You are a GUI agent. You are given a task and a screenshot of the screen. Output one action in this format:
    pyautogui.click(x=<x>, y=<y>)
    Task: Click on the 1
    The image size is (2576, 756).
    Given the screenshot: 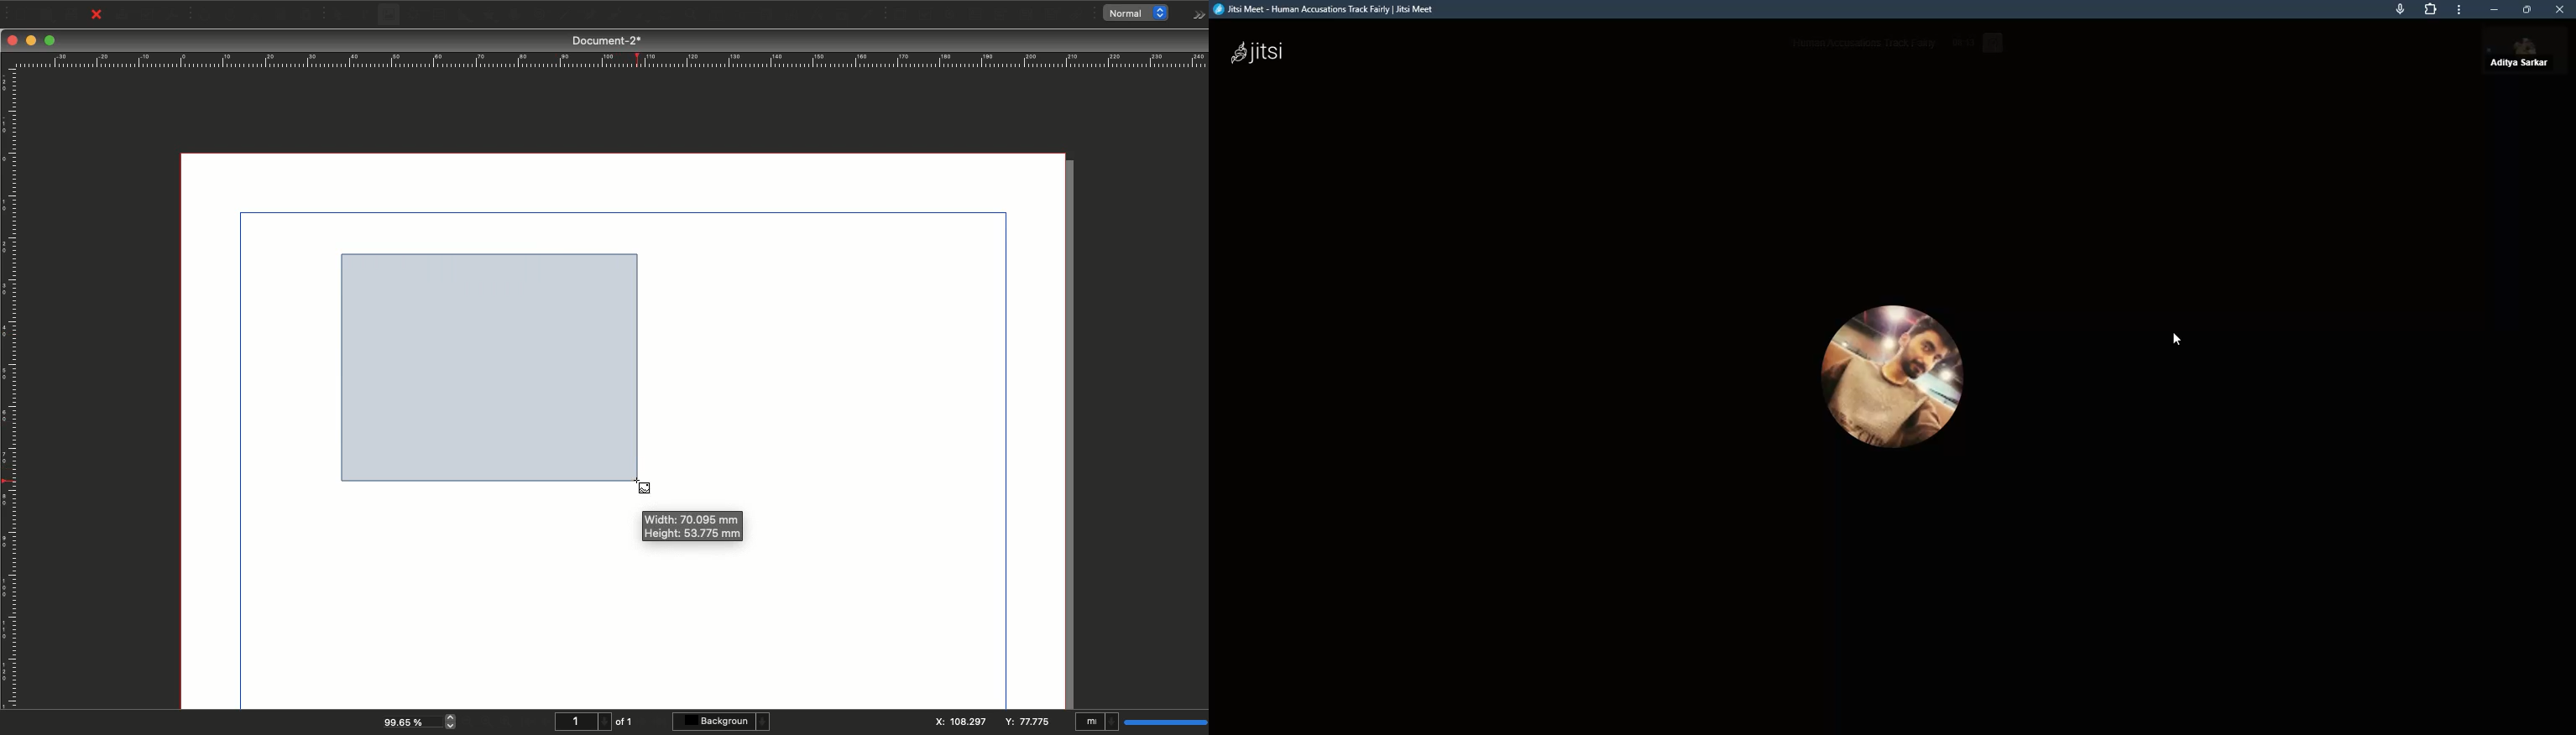 What is the action you would take?
    pyautogui.click(x=581, y=722)
    